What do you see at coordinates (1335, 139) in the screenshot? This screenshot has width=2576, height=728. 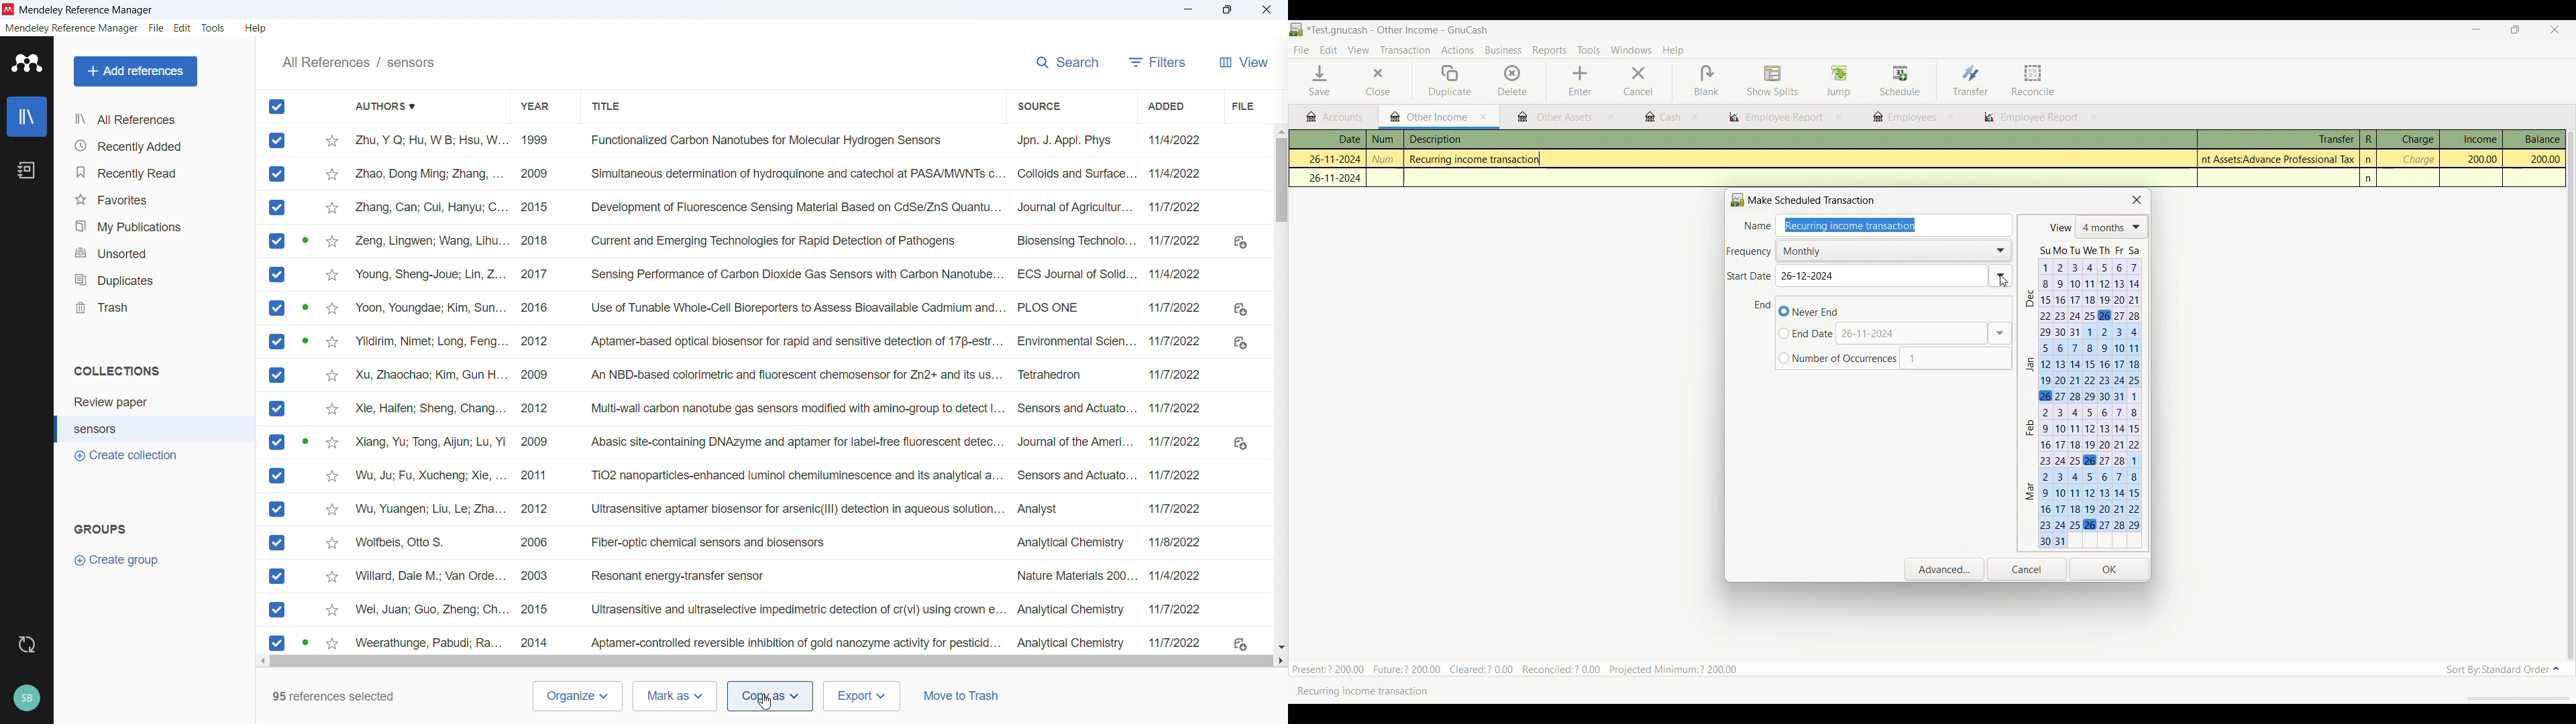 I see `Date` at bounding box center [1335, 139].